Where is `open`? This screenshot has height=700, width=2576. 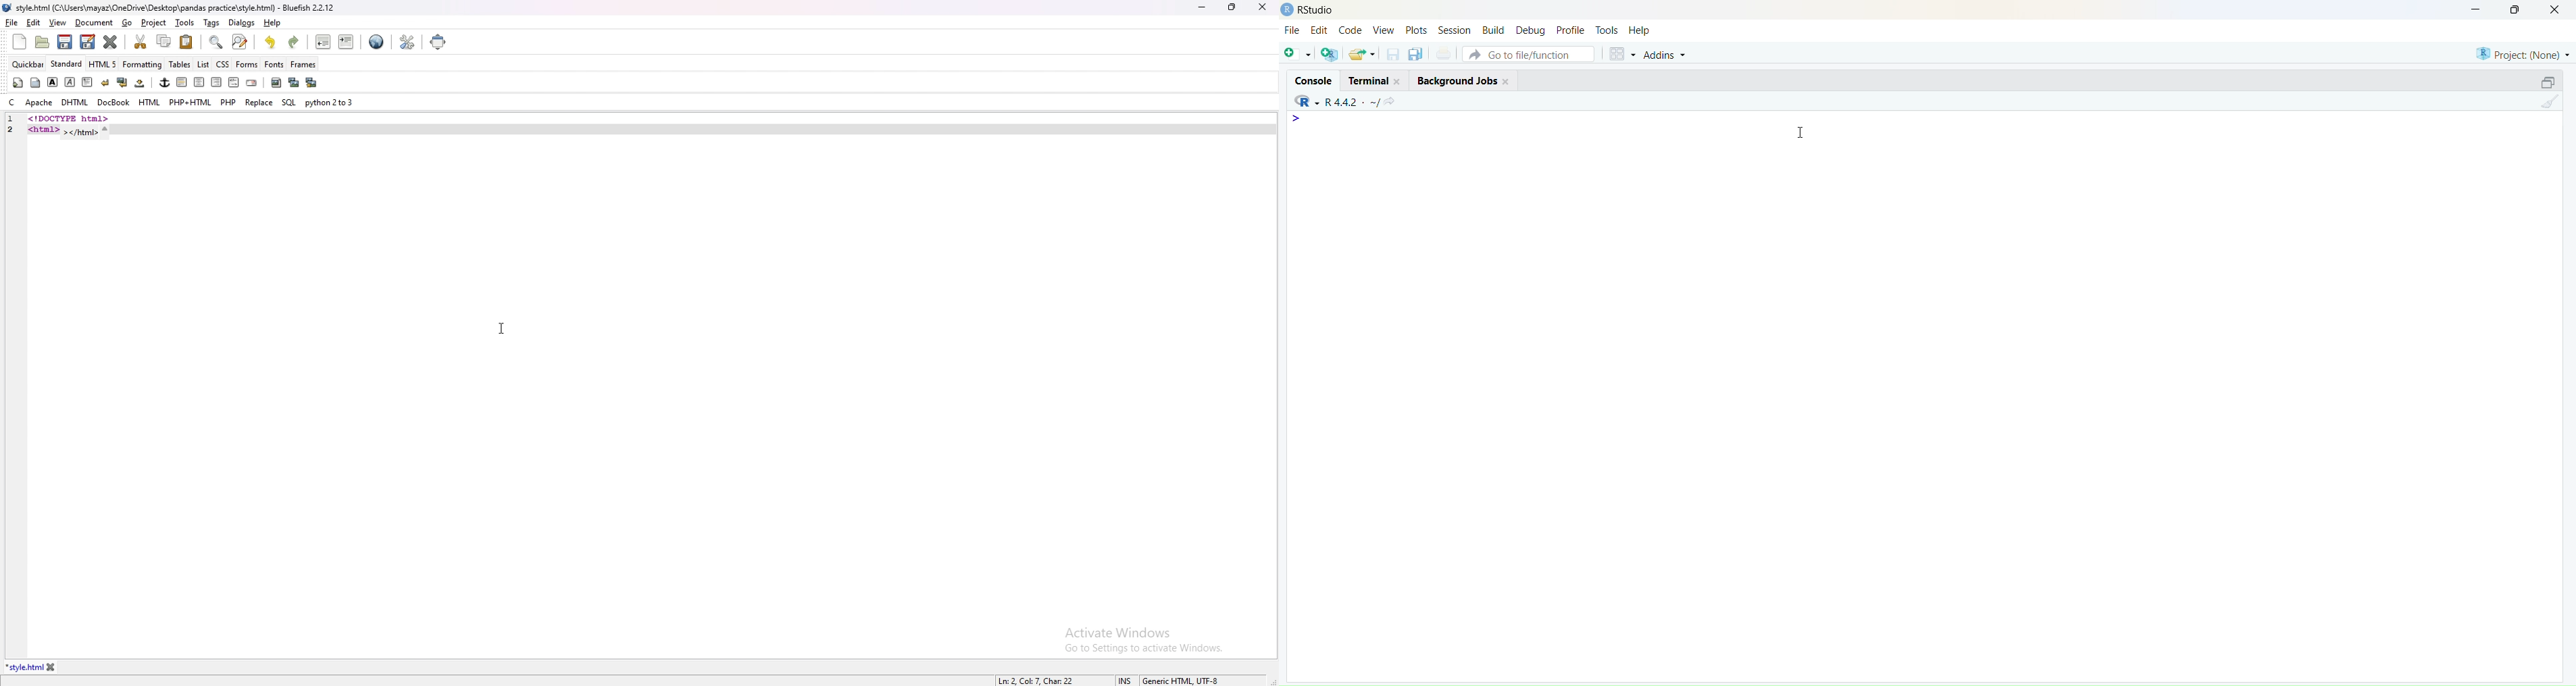 open is located at coordinates (44, 42).